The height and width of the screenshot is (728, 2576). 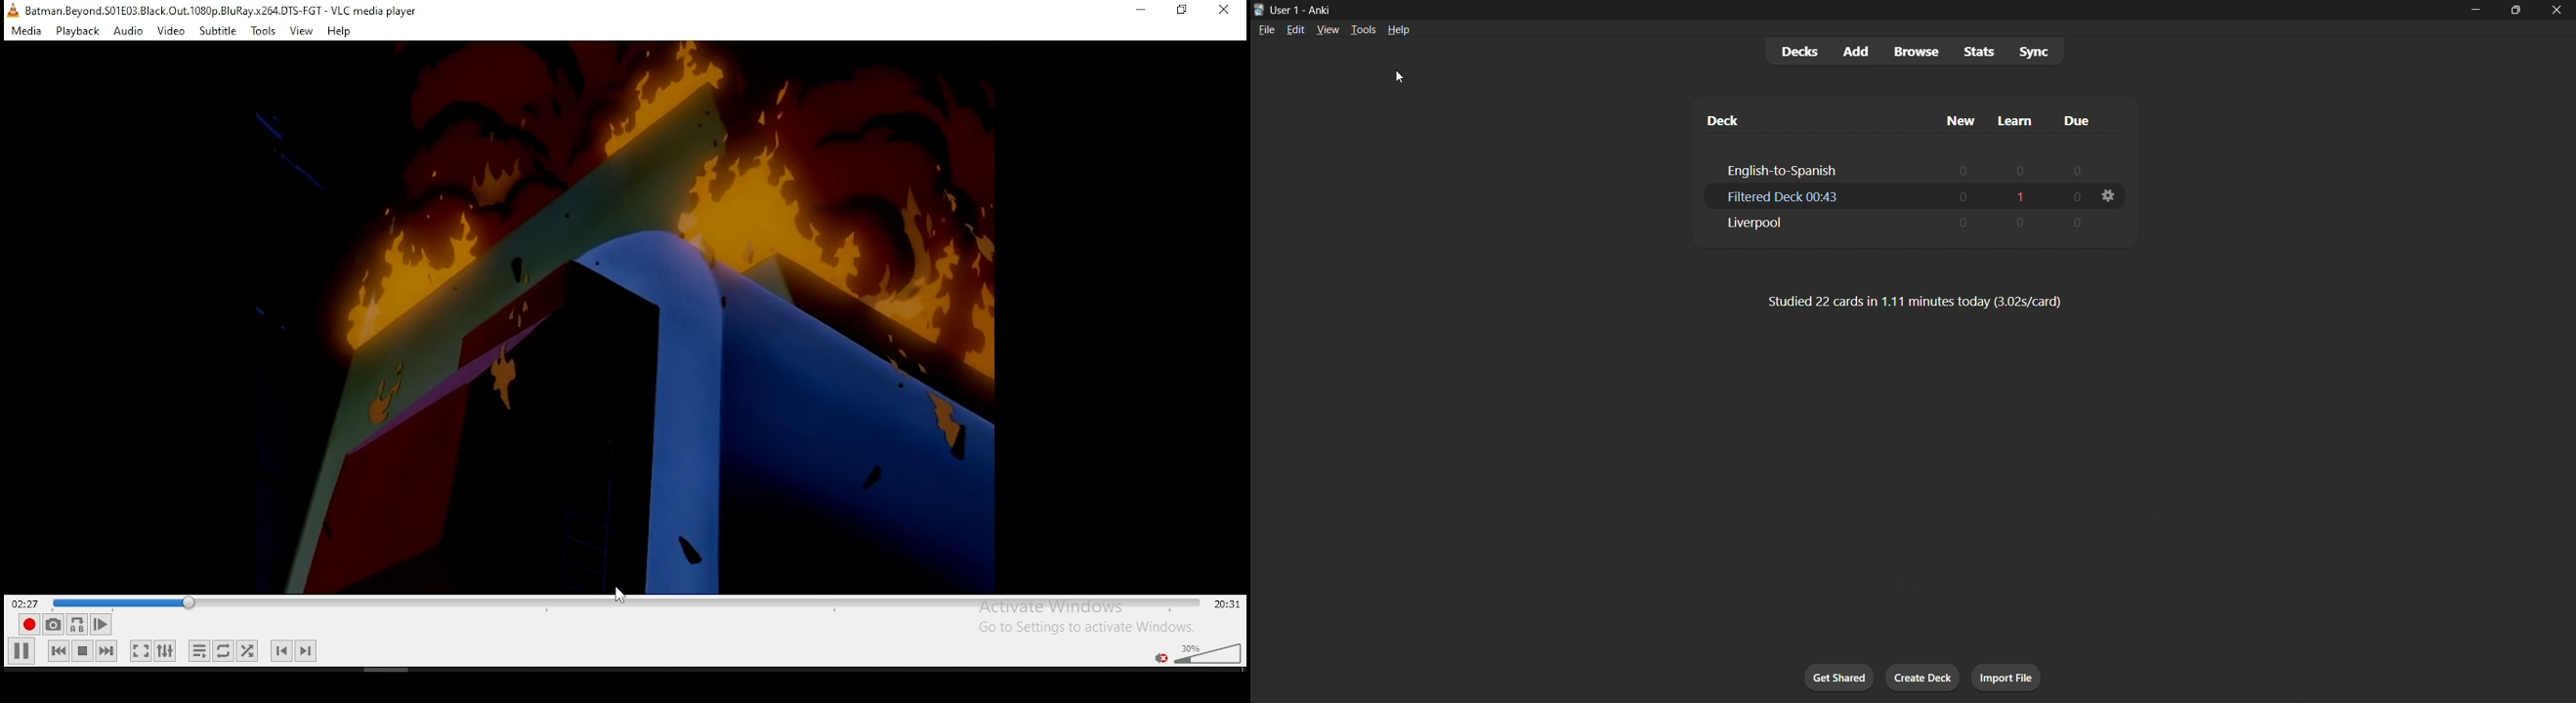 I want to click on create deck, so click(x=1921, y=680).